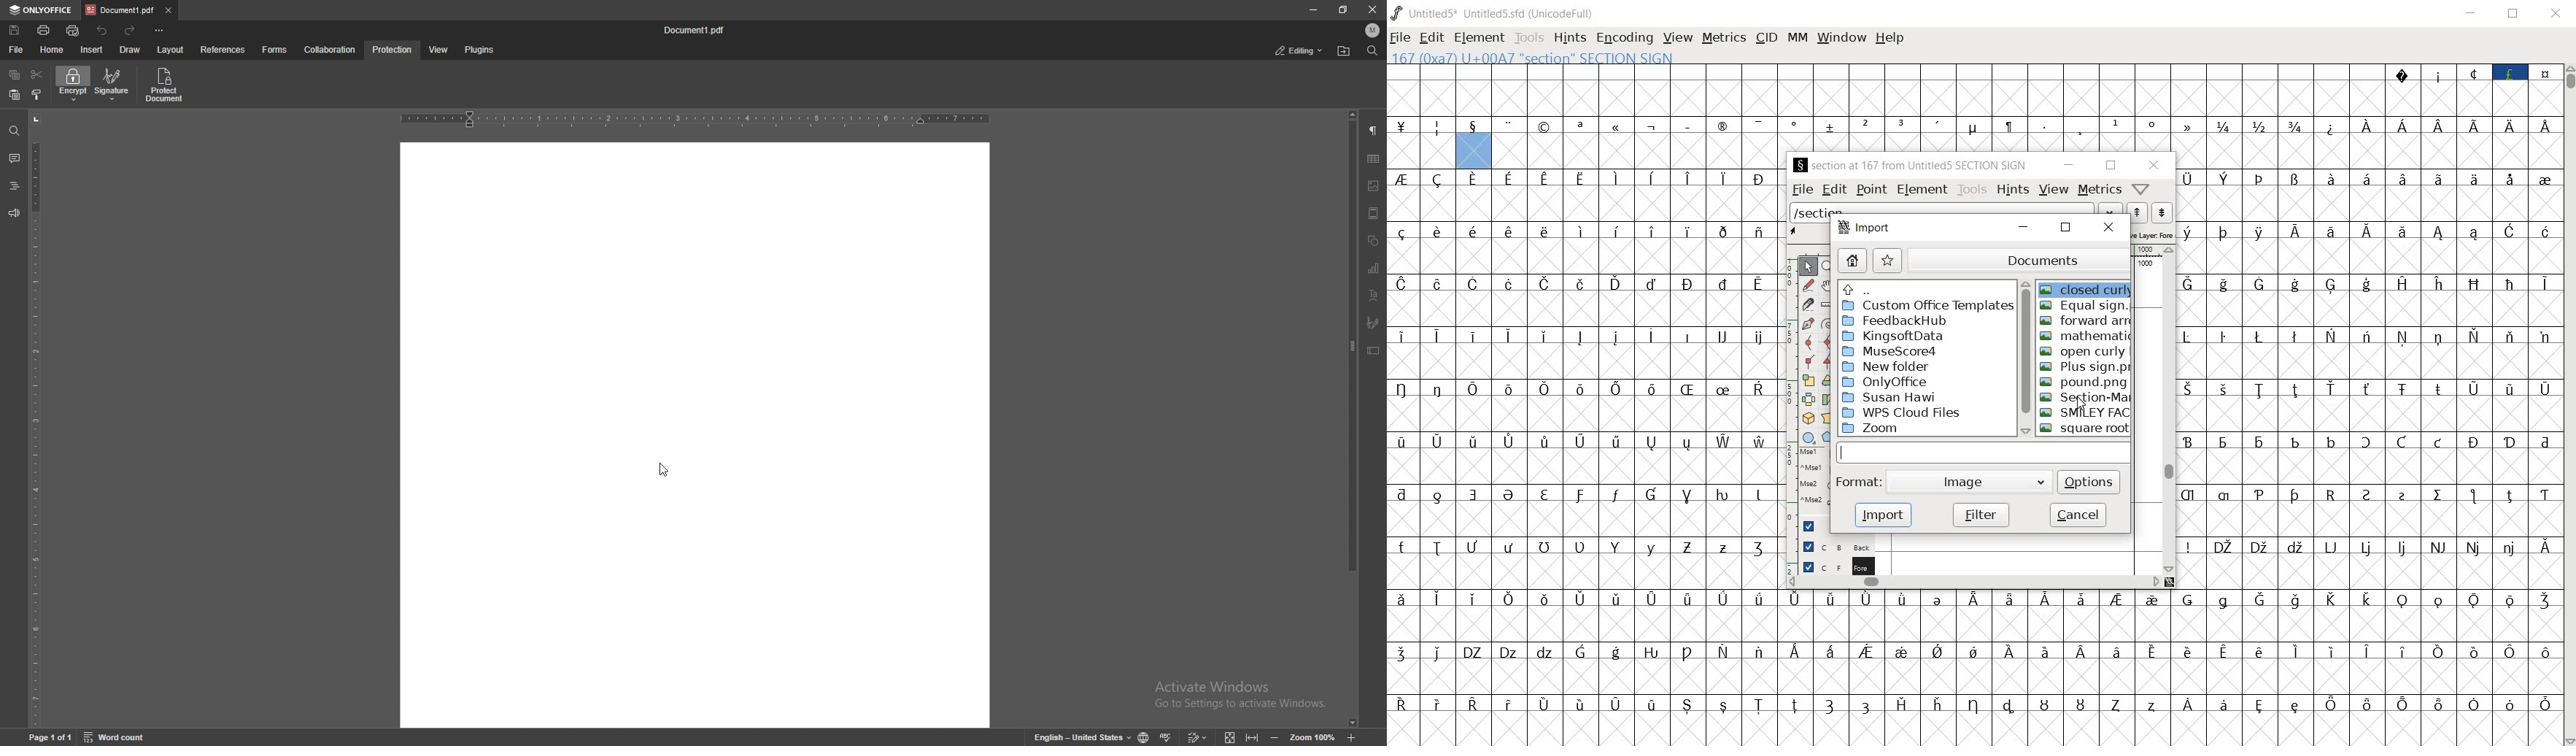 This screenshot has height=756, width=2576. I want to click on special symbols, so click(2472, 71).